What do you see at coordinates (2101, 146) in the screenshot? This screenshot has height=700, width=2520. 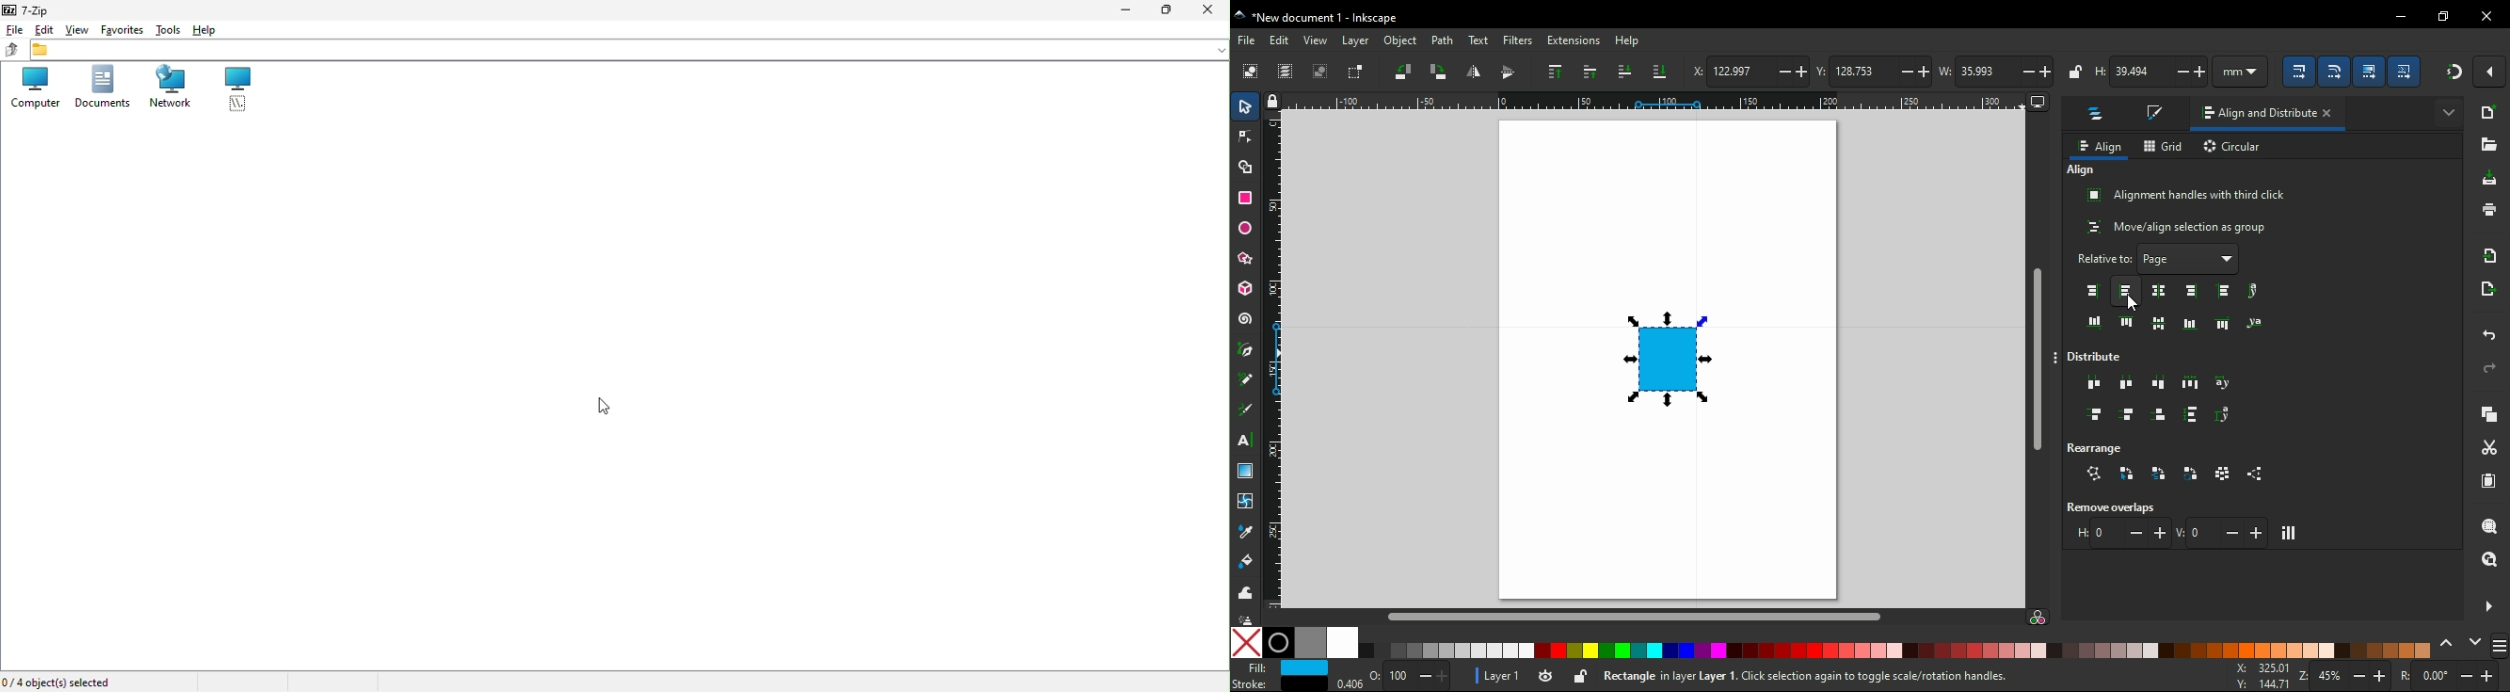 I see `align` at bounding box center [2101, 146].